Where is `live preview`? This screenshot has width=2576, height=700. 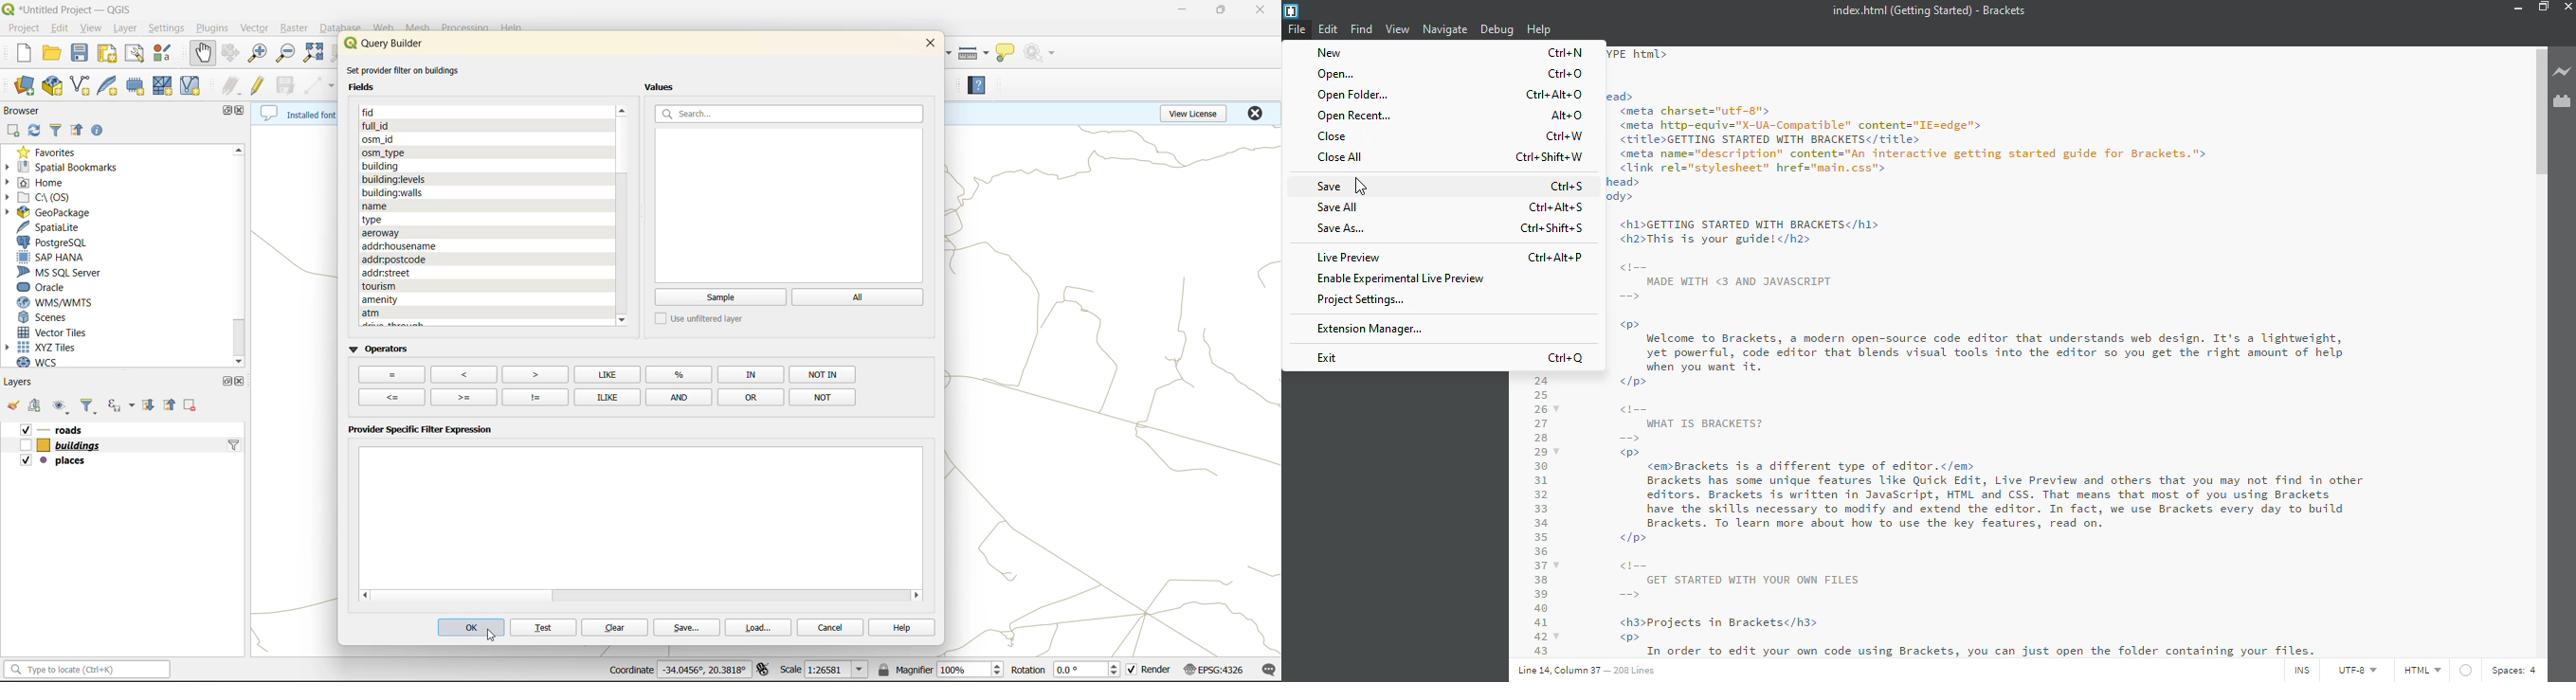 live preview is located at coordinates (1352, 258).